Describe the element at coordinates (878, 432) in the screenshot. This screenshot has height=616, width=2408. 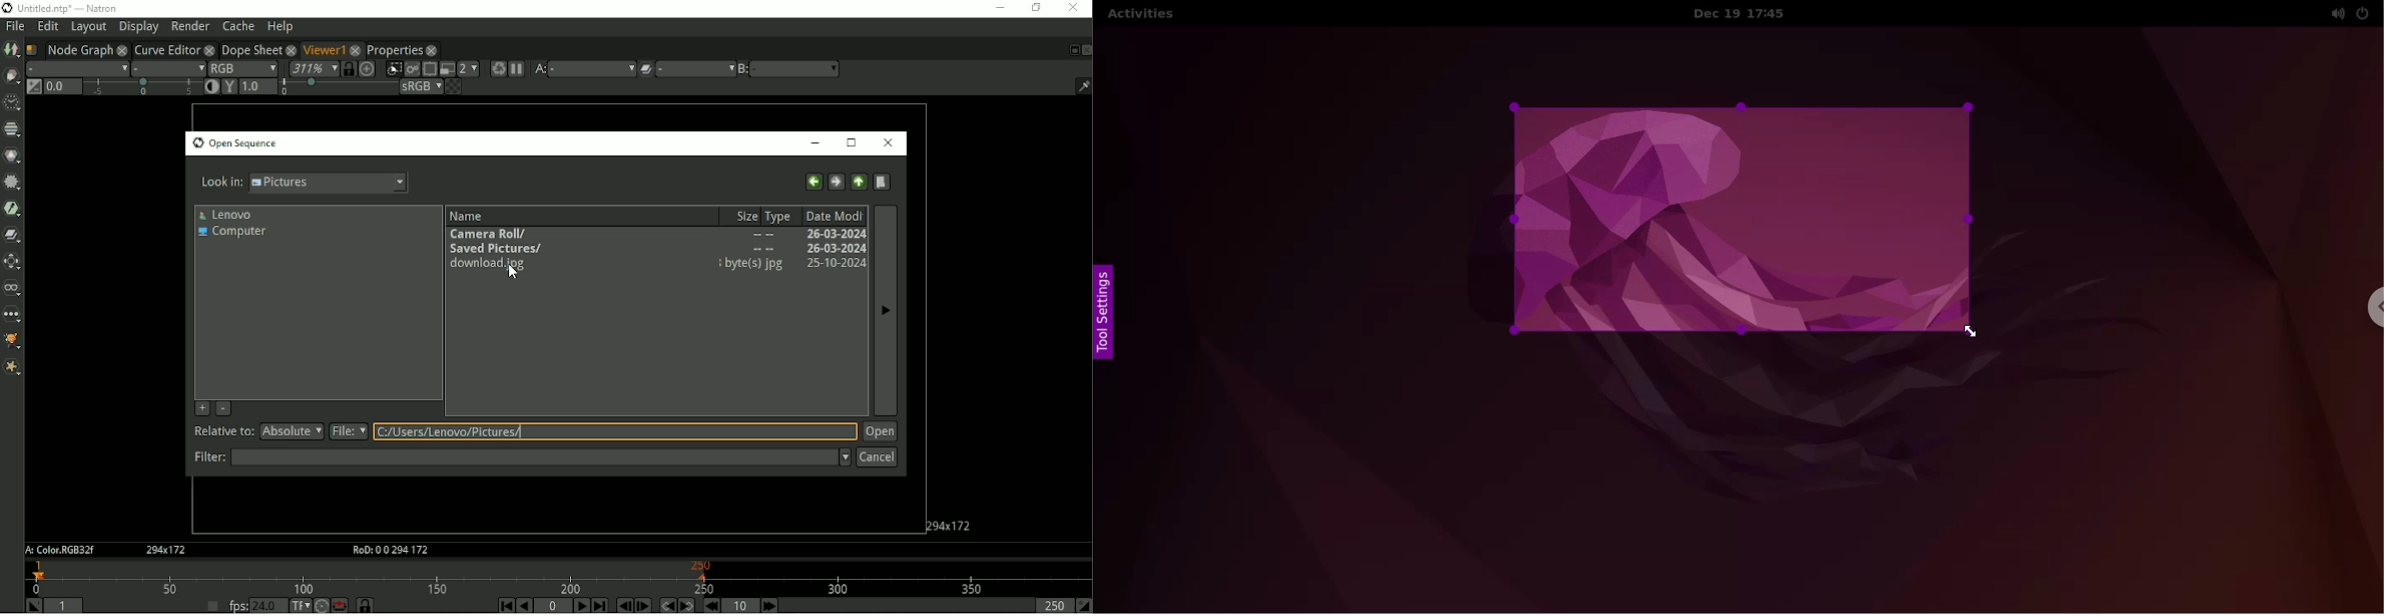
I see `Open` at that location.